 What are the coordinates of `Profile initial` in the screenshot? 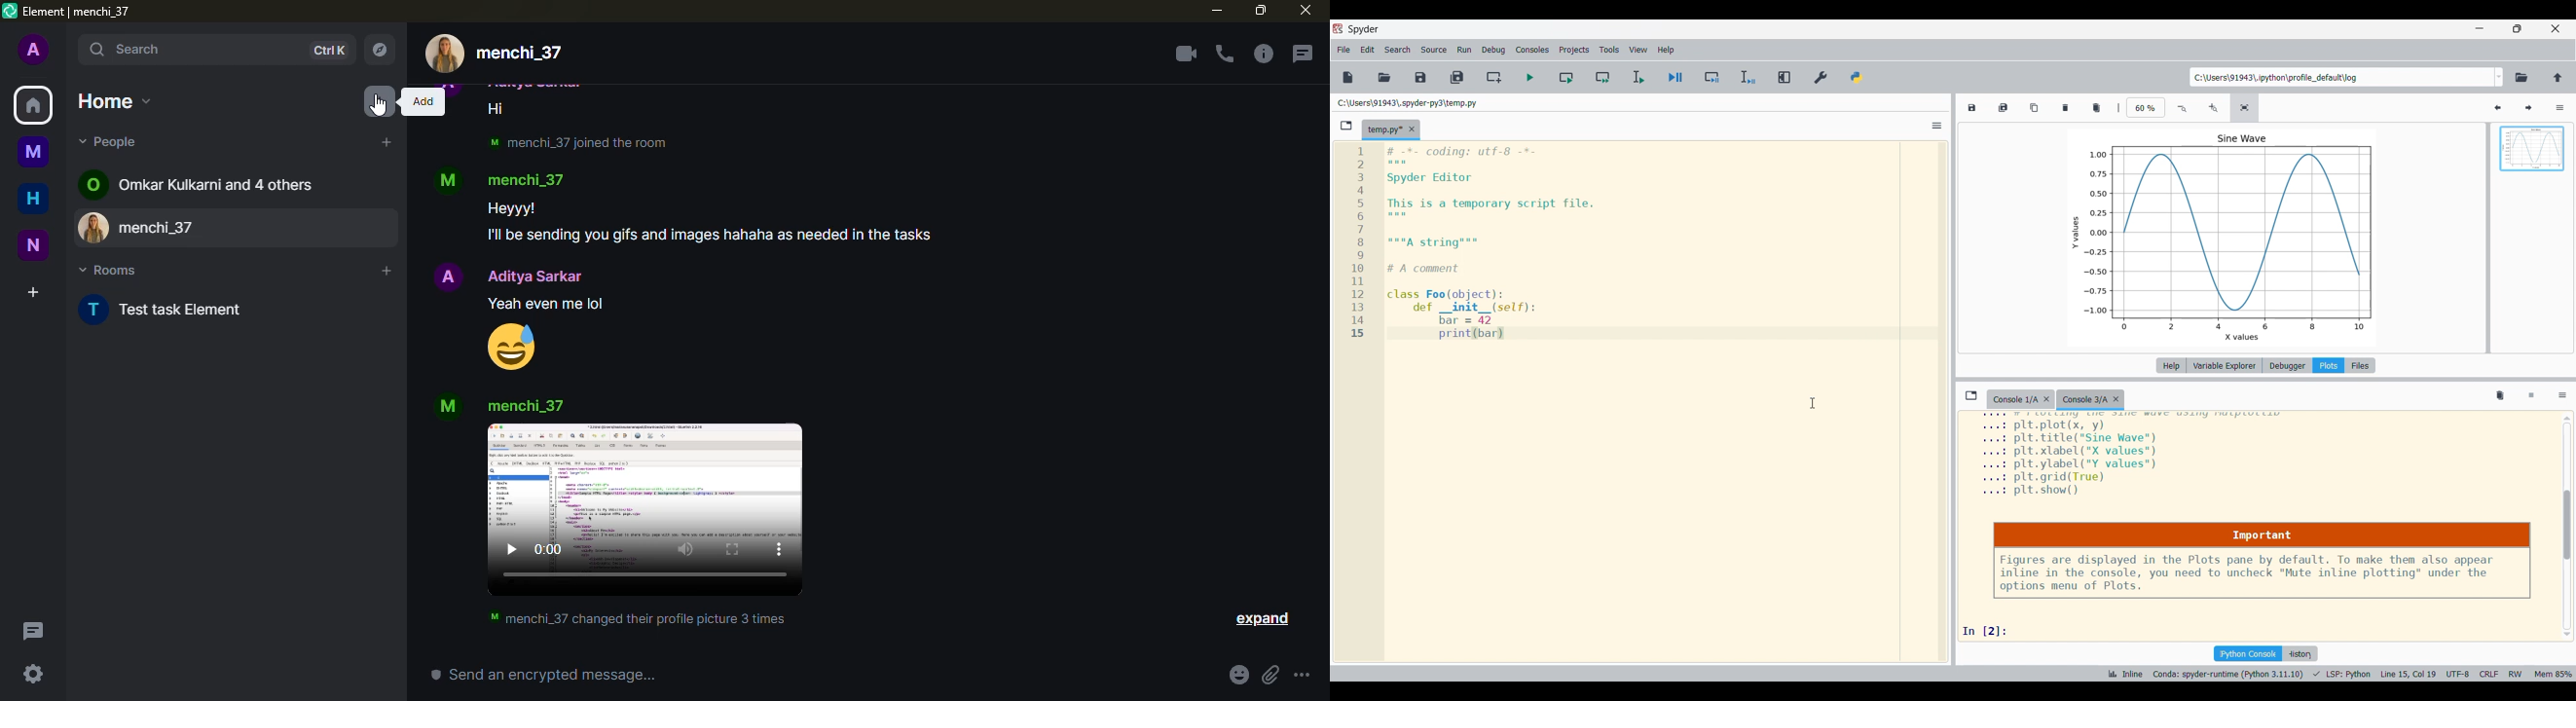 It's located at (449, 181).